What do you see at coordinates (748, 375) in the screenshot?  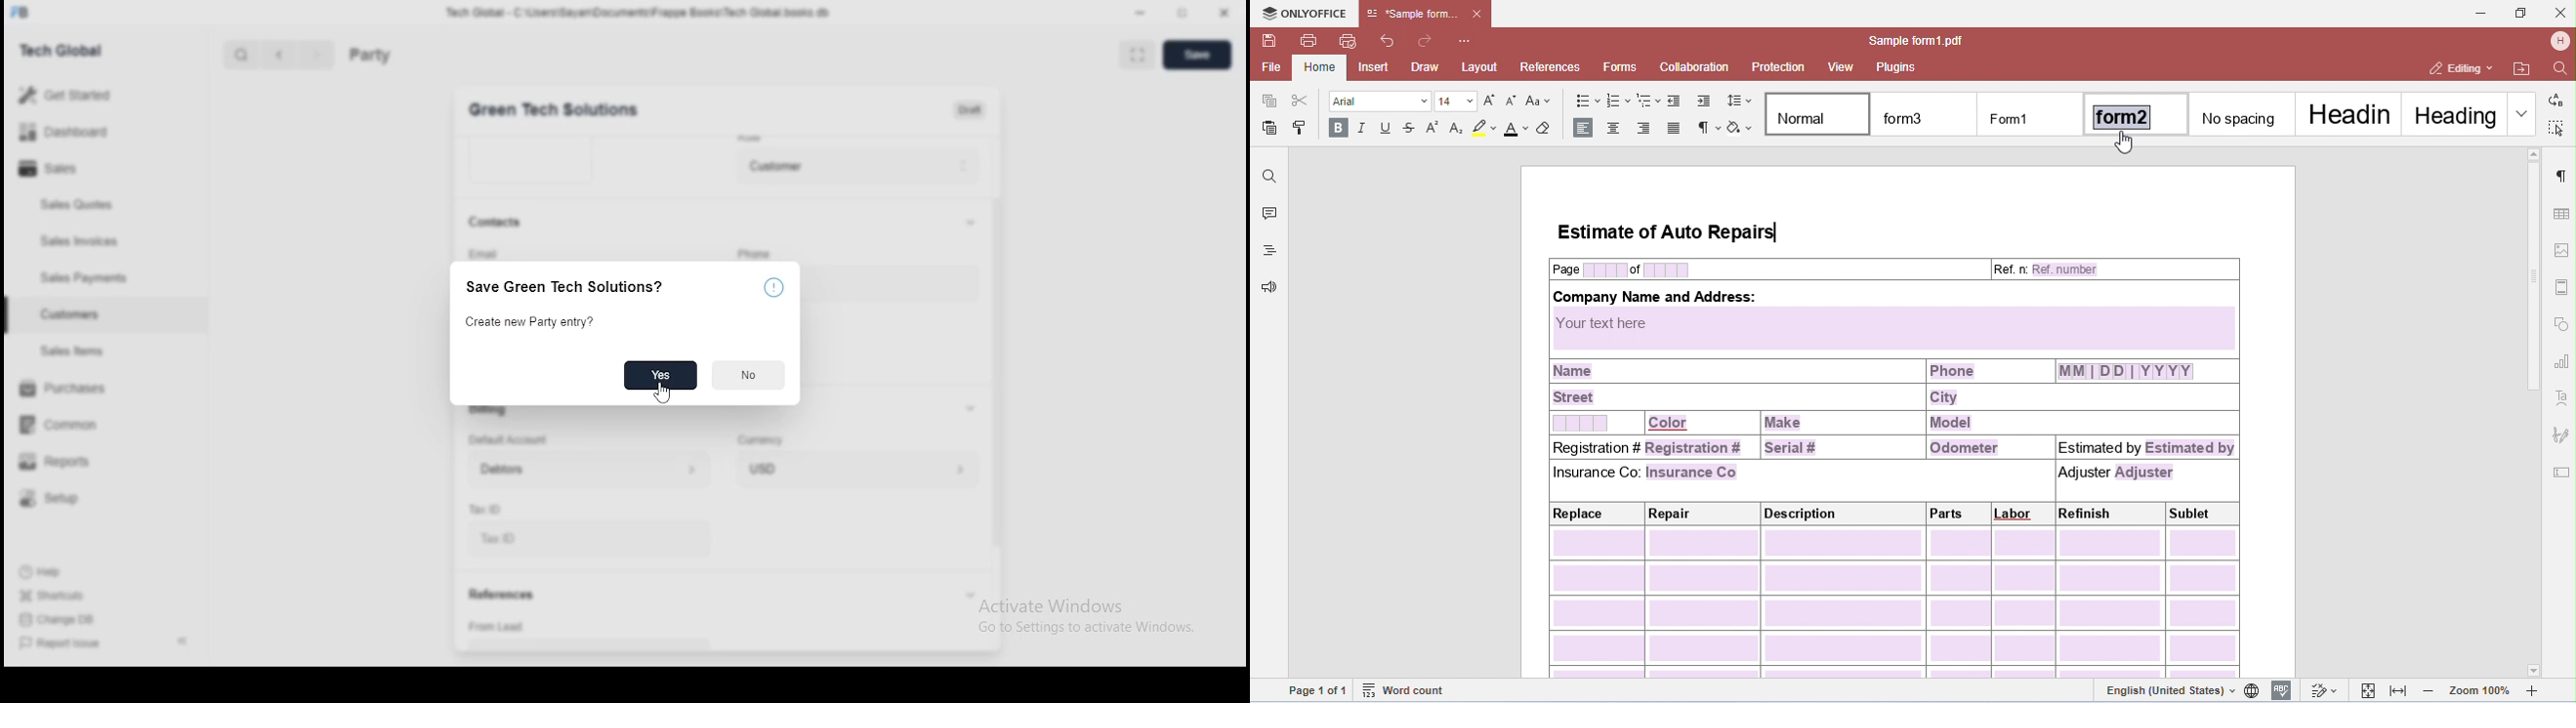 I see `no` at bounding box center [748, 375].